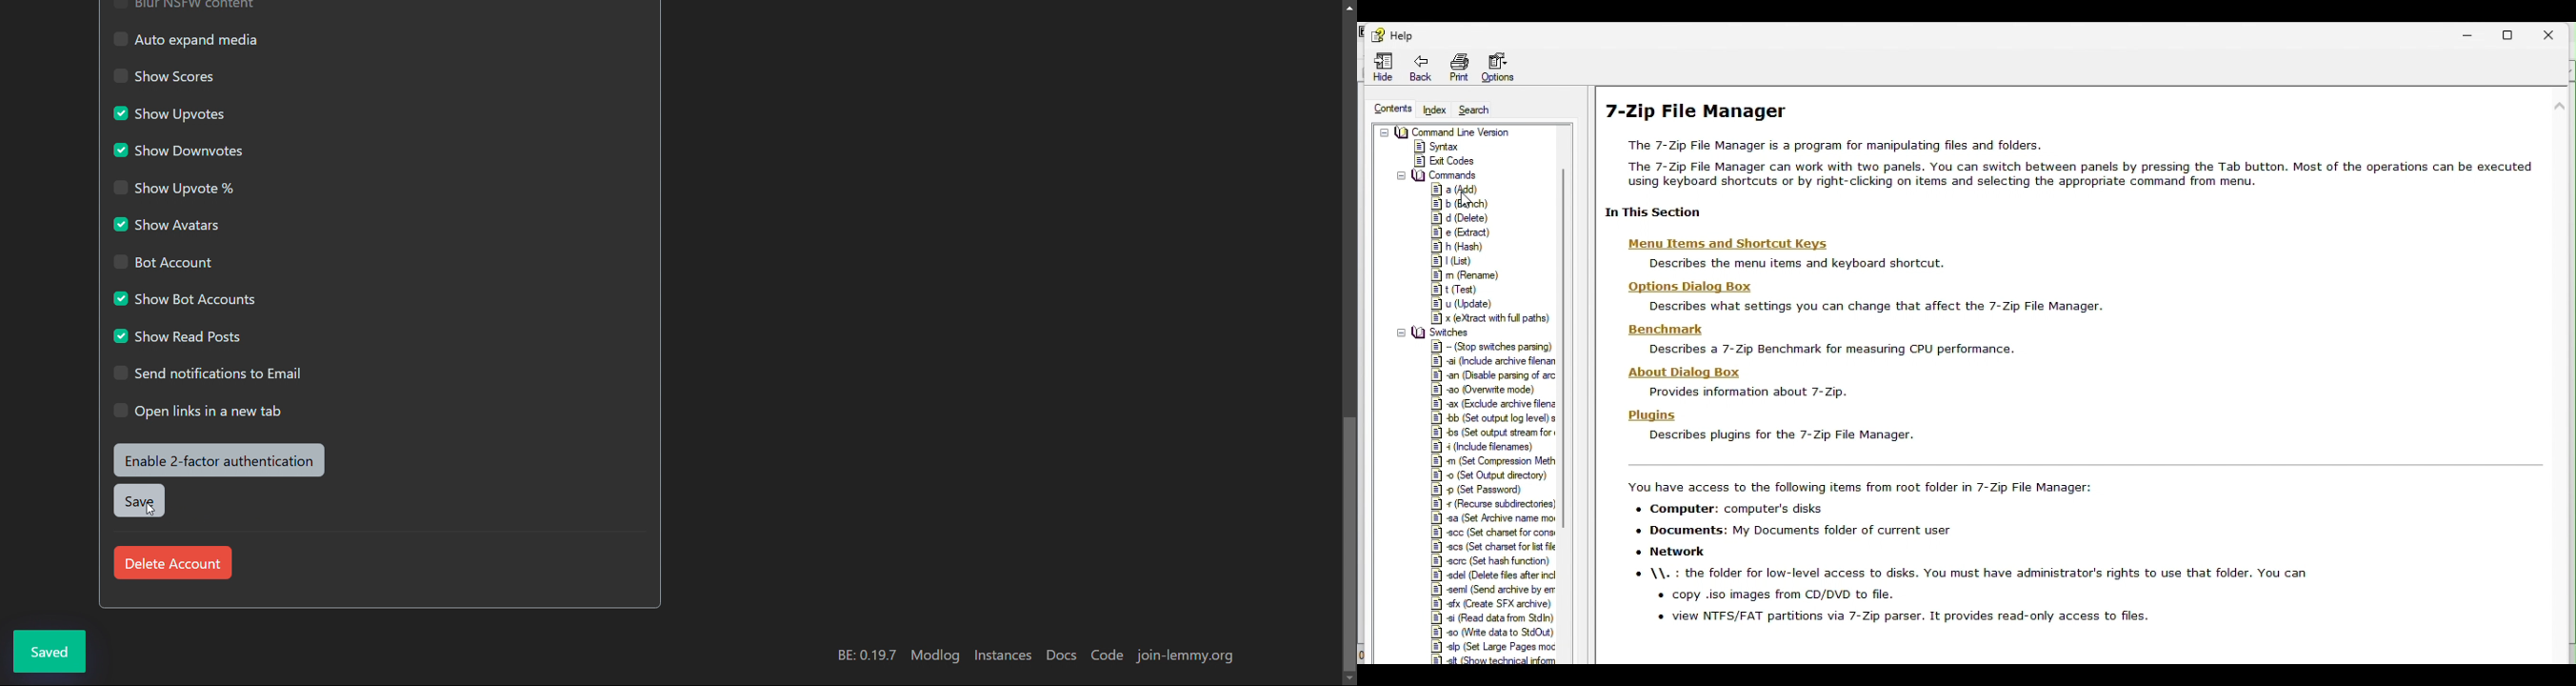 This screenshot has height=700, width=2576. I want to click on Options, so click(1499, 65).